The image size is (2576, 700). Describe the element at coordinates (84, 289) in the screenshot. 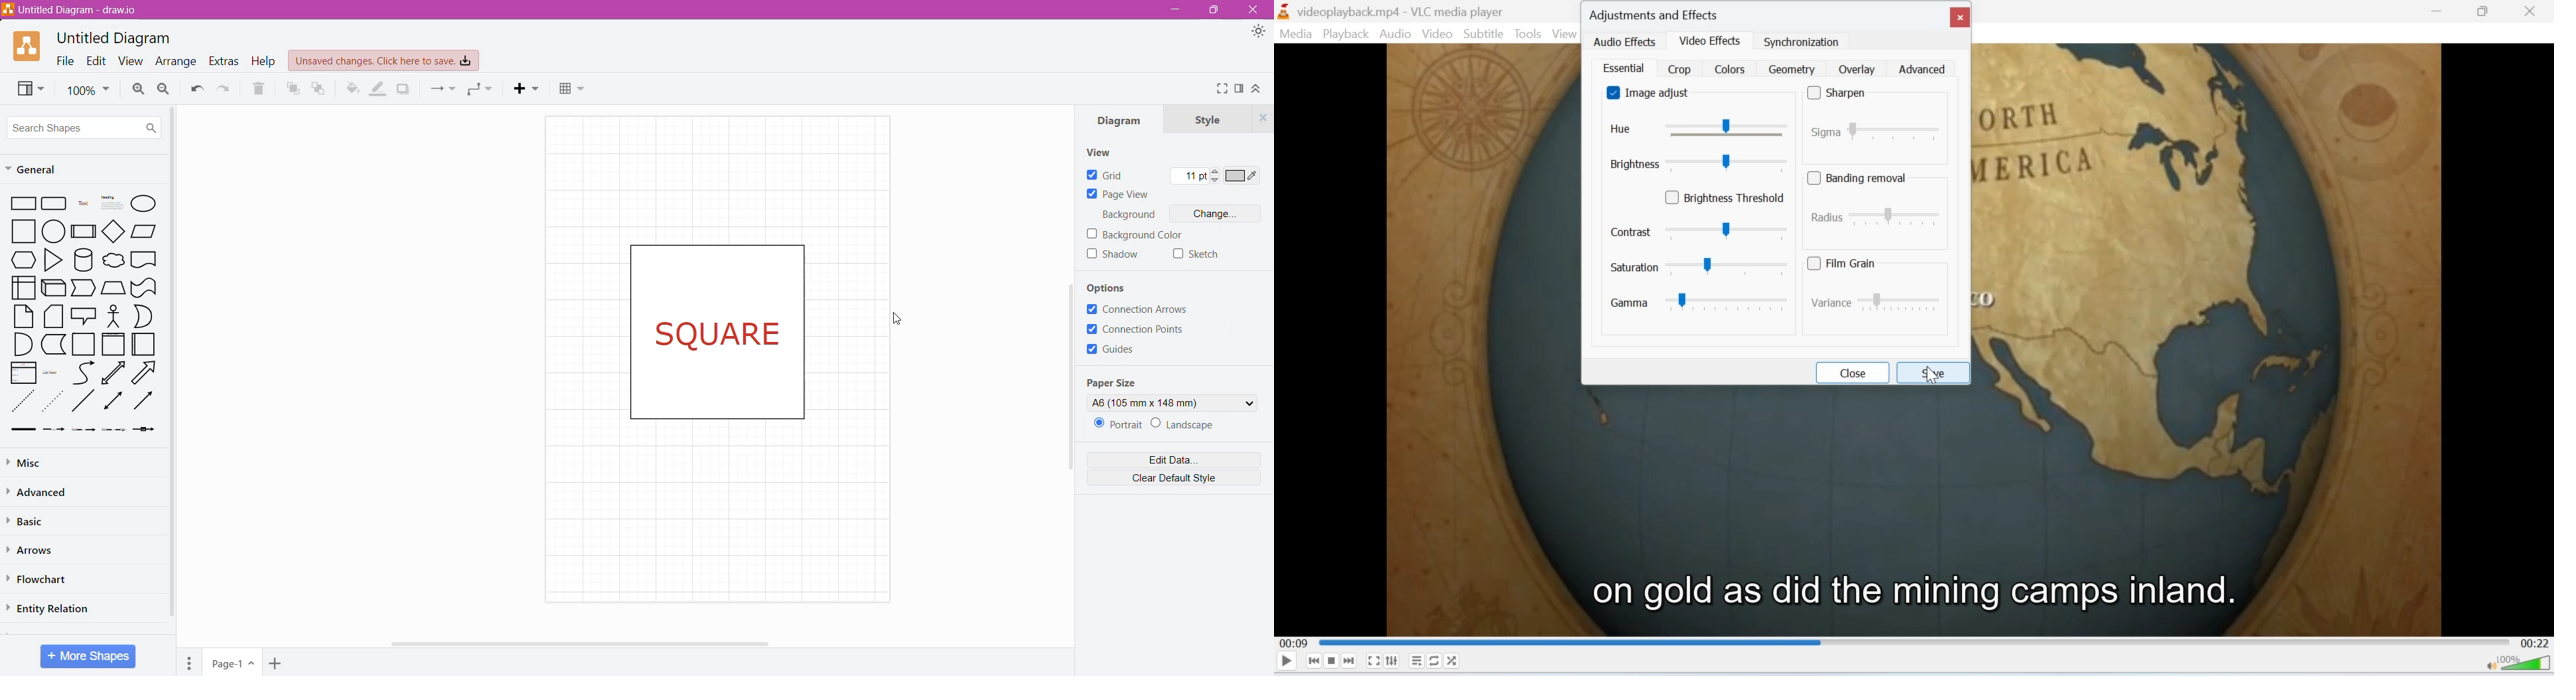

I see `Trapezoid` at that location.